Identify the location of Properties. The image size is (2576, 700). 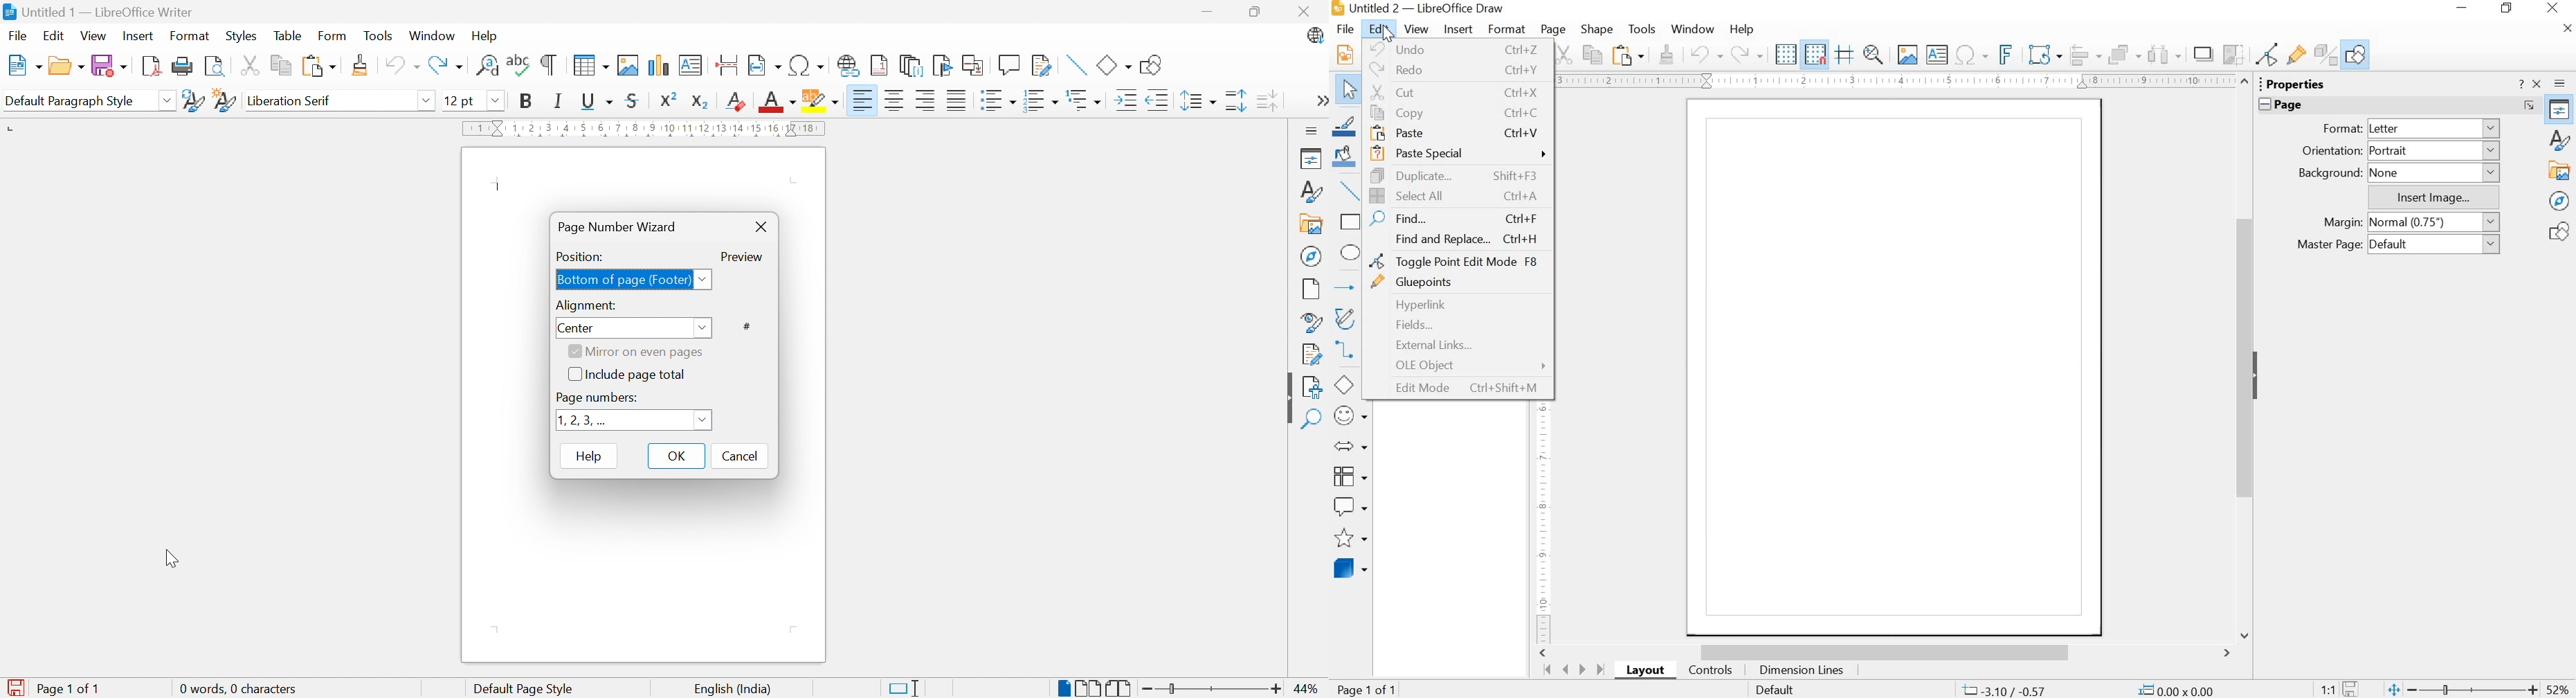
(2559, 109).